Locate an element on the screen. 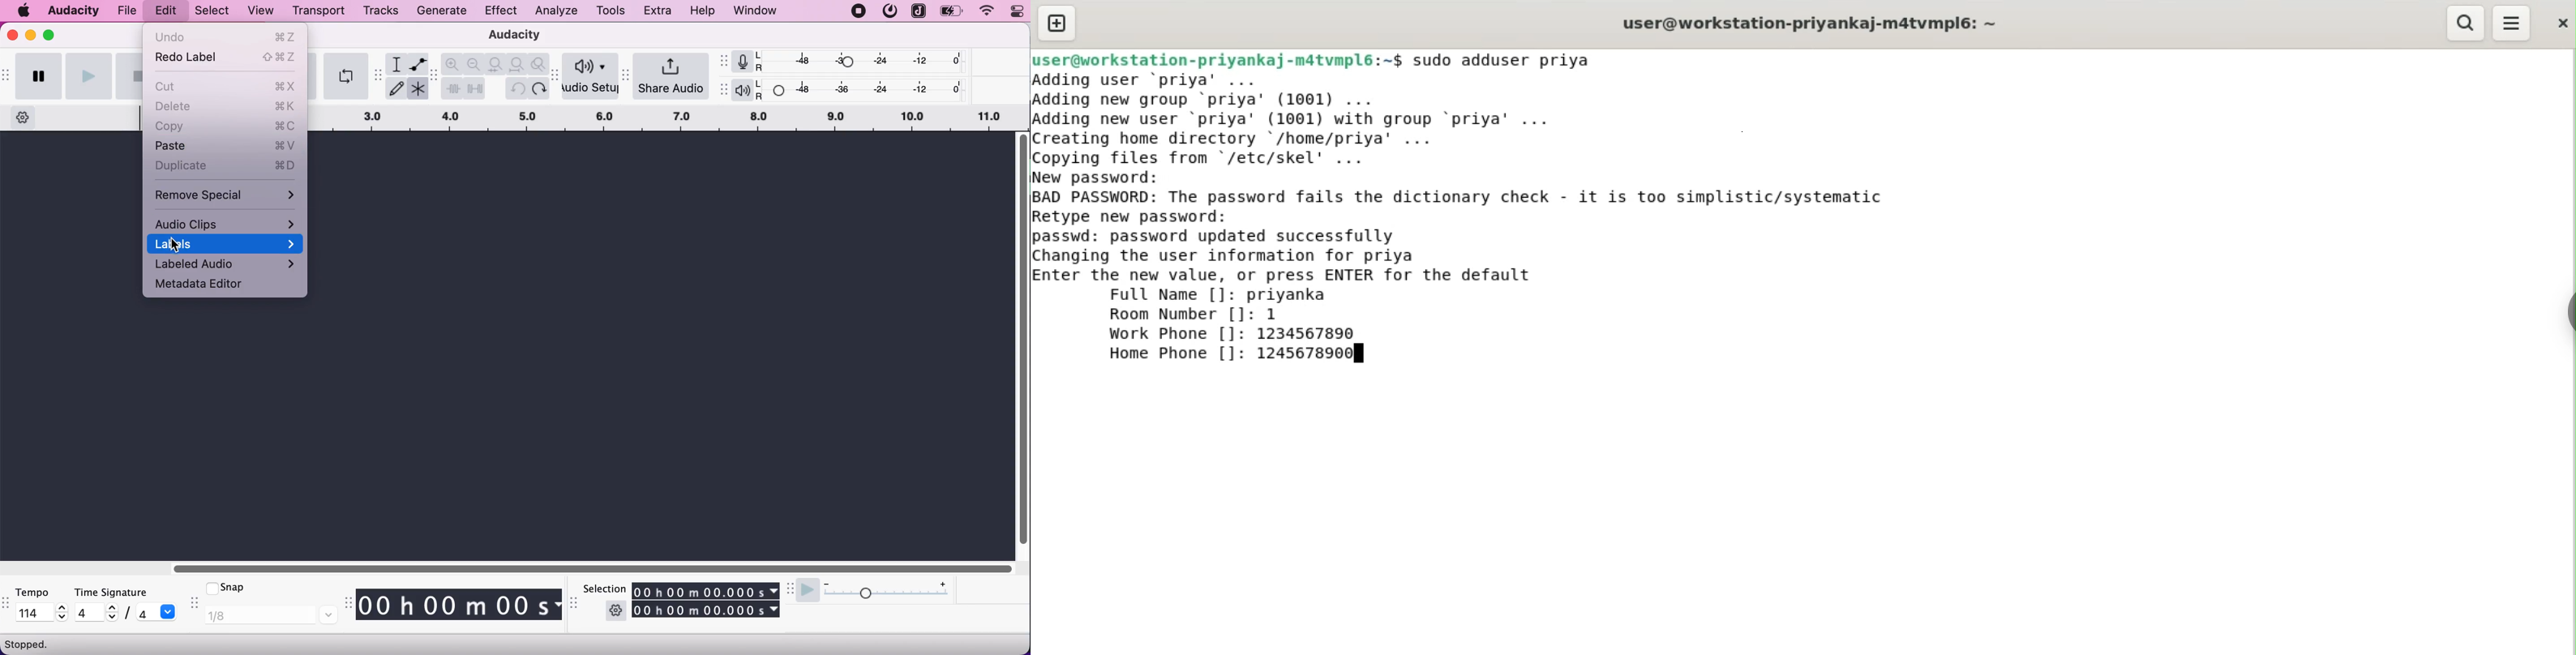  playback meter is located at coordinates (742, 90).